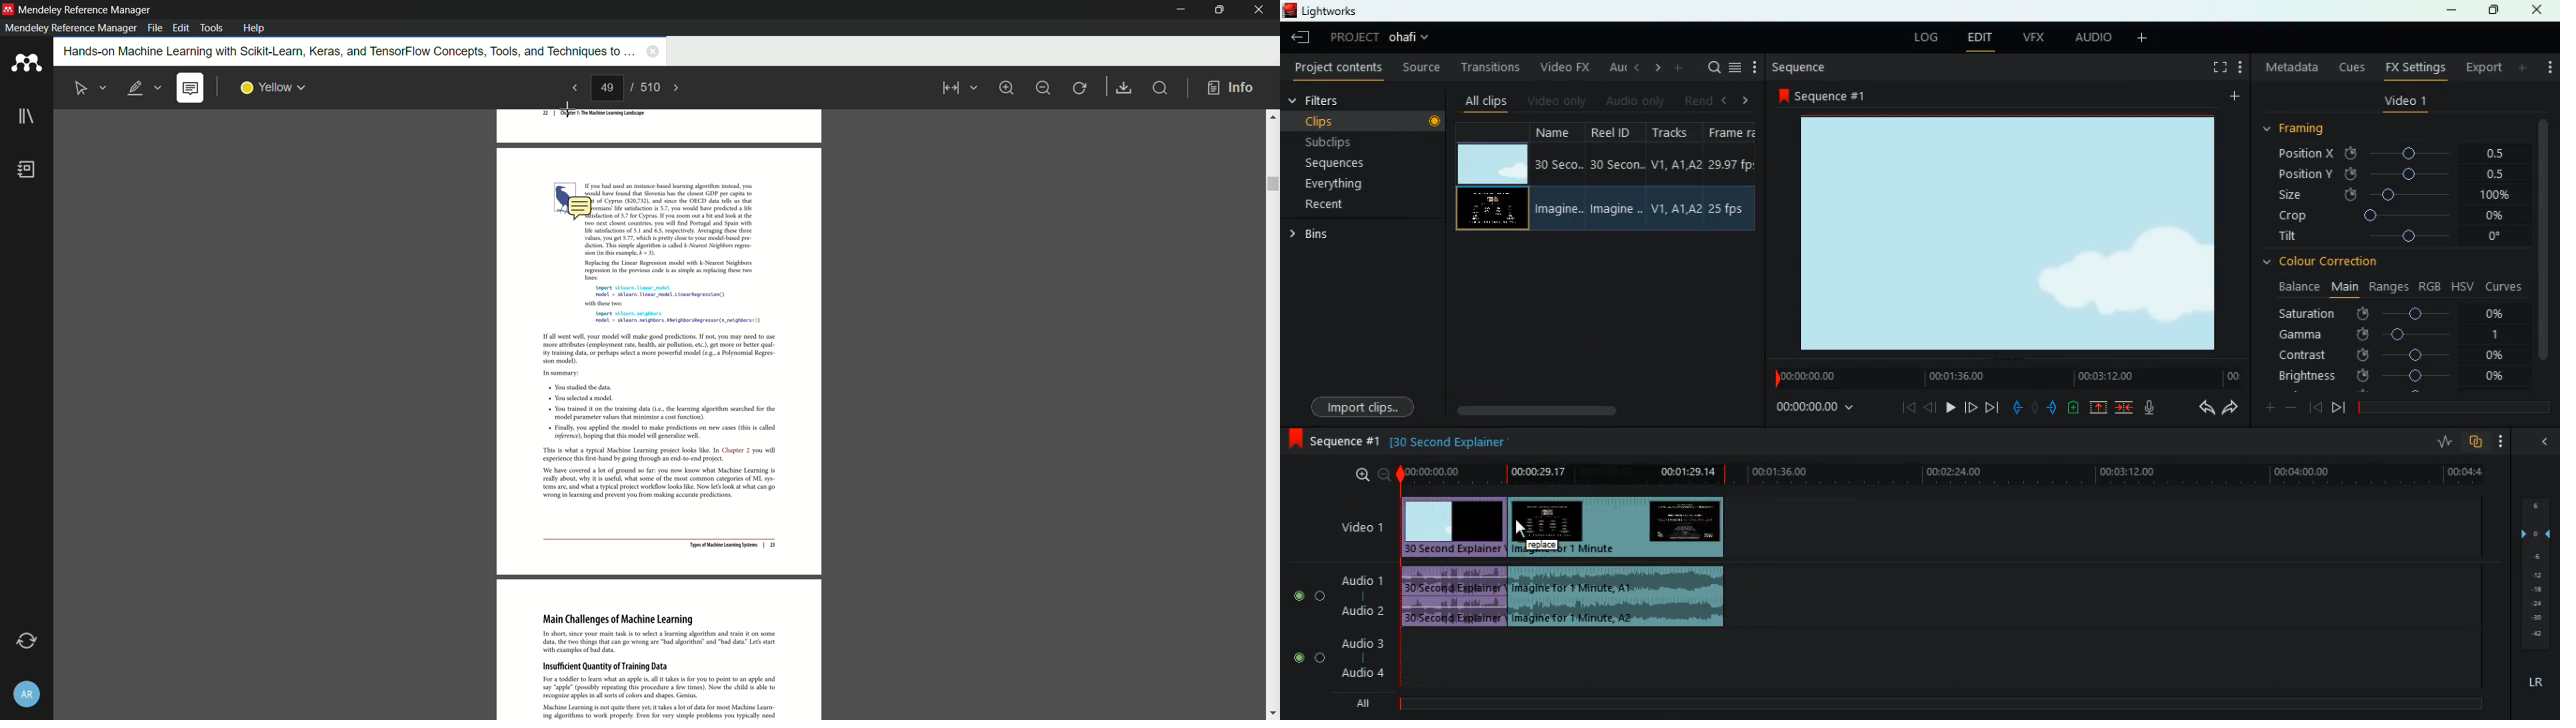 This screenshot has height=728, width=2576. What do you see at coordinates (2328, 261) in the screenshot?
I see `colour correction` at bounding box center [2328, 261].